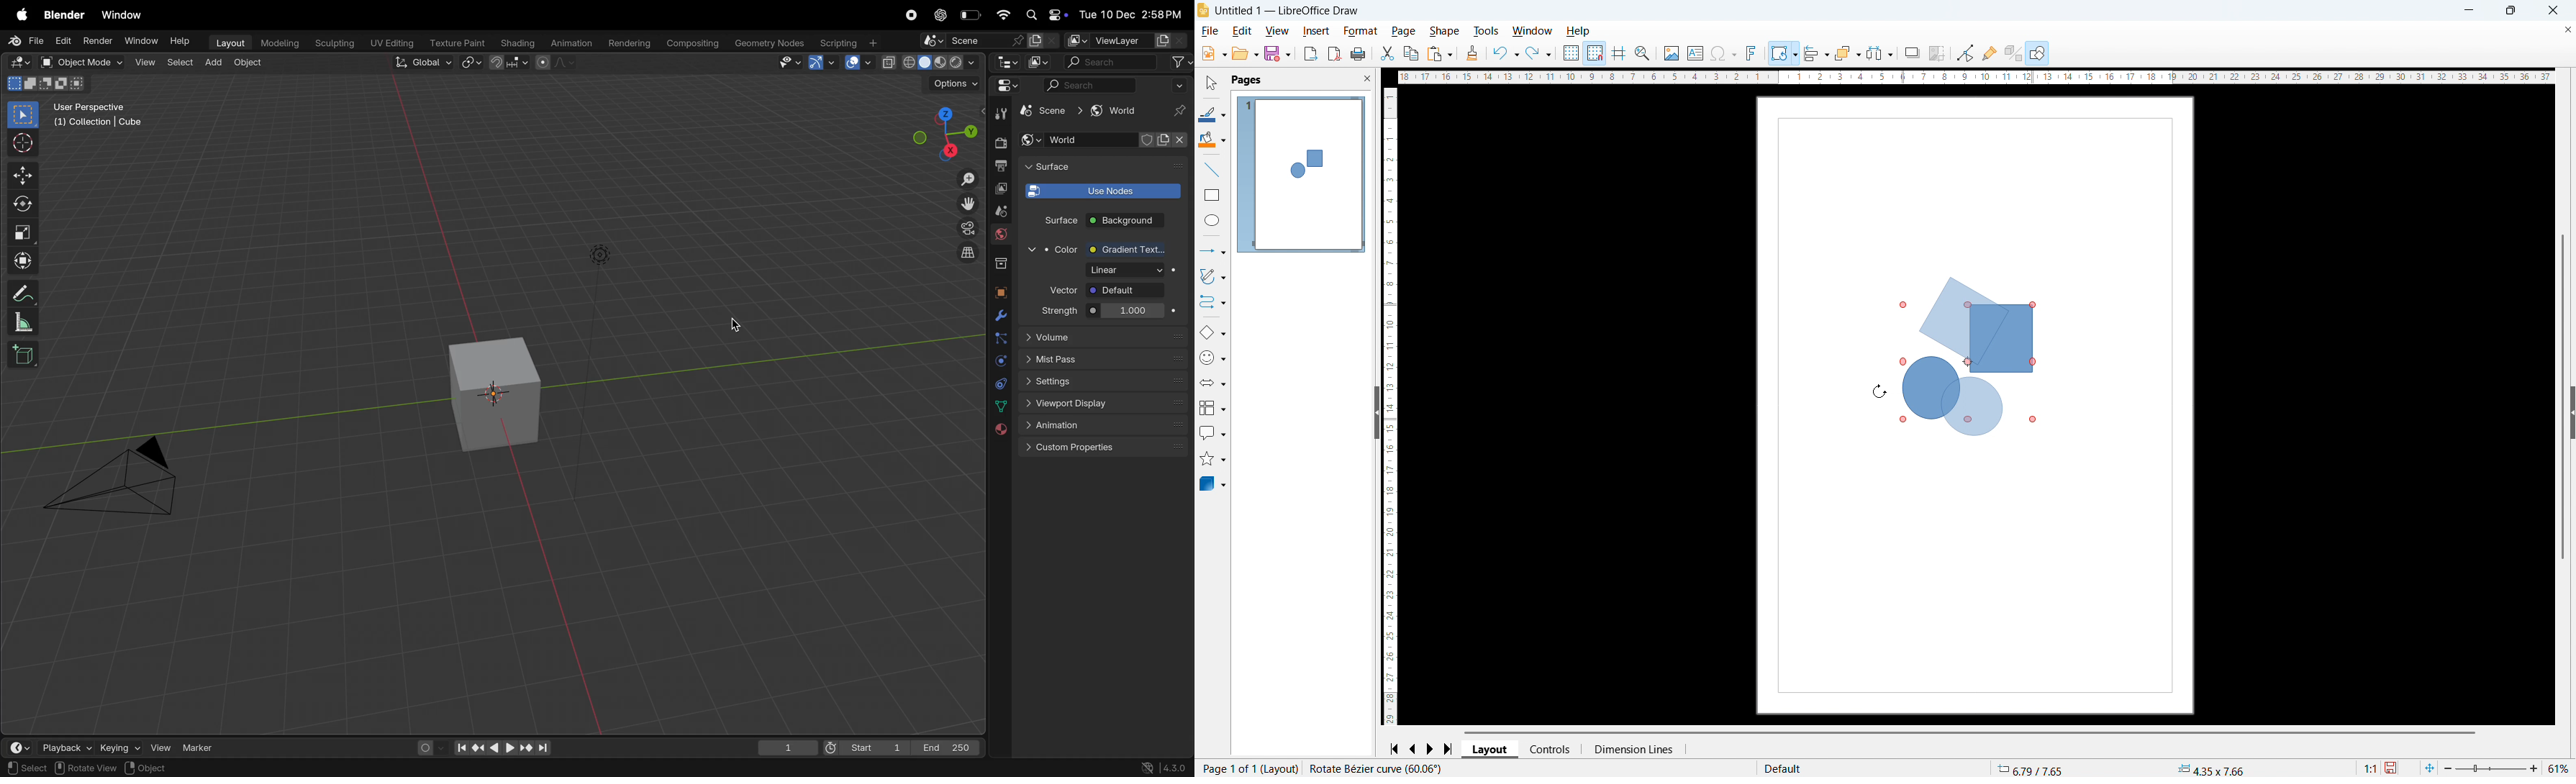 This screenshot has height=784, width=2576. I want to click on vector, so click(1062, 290).